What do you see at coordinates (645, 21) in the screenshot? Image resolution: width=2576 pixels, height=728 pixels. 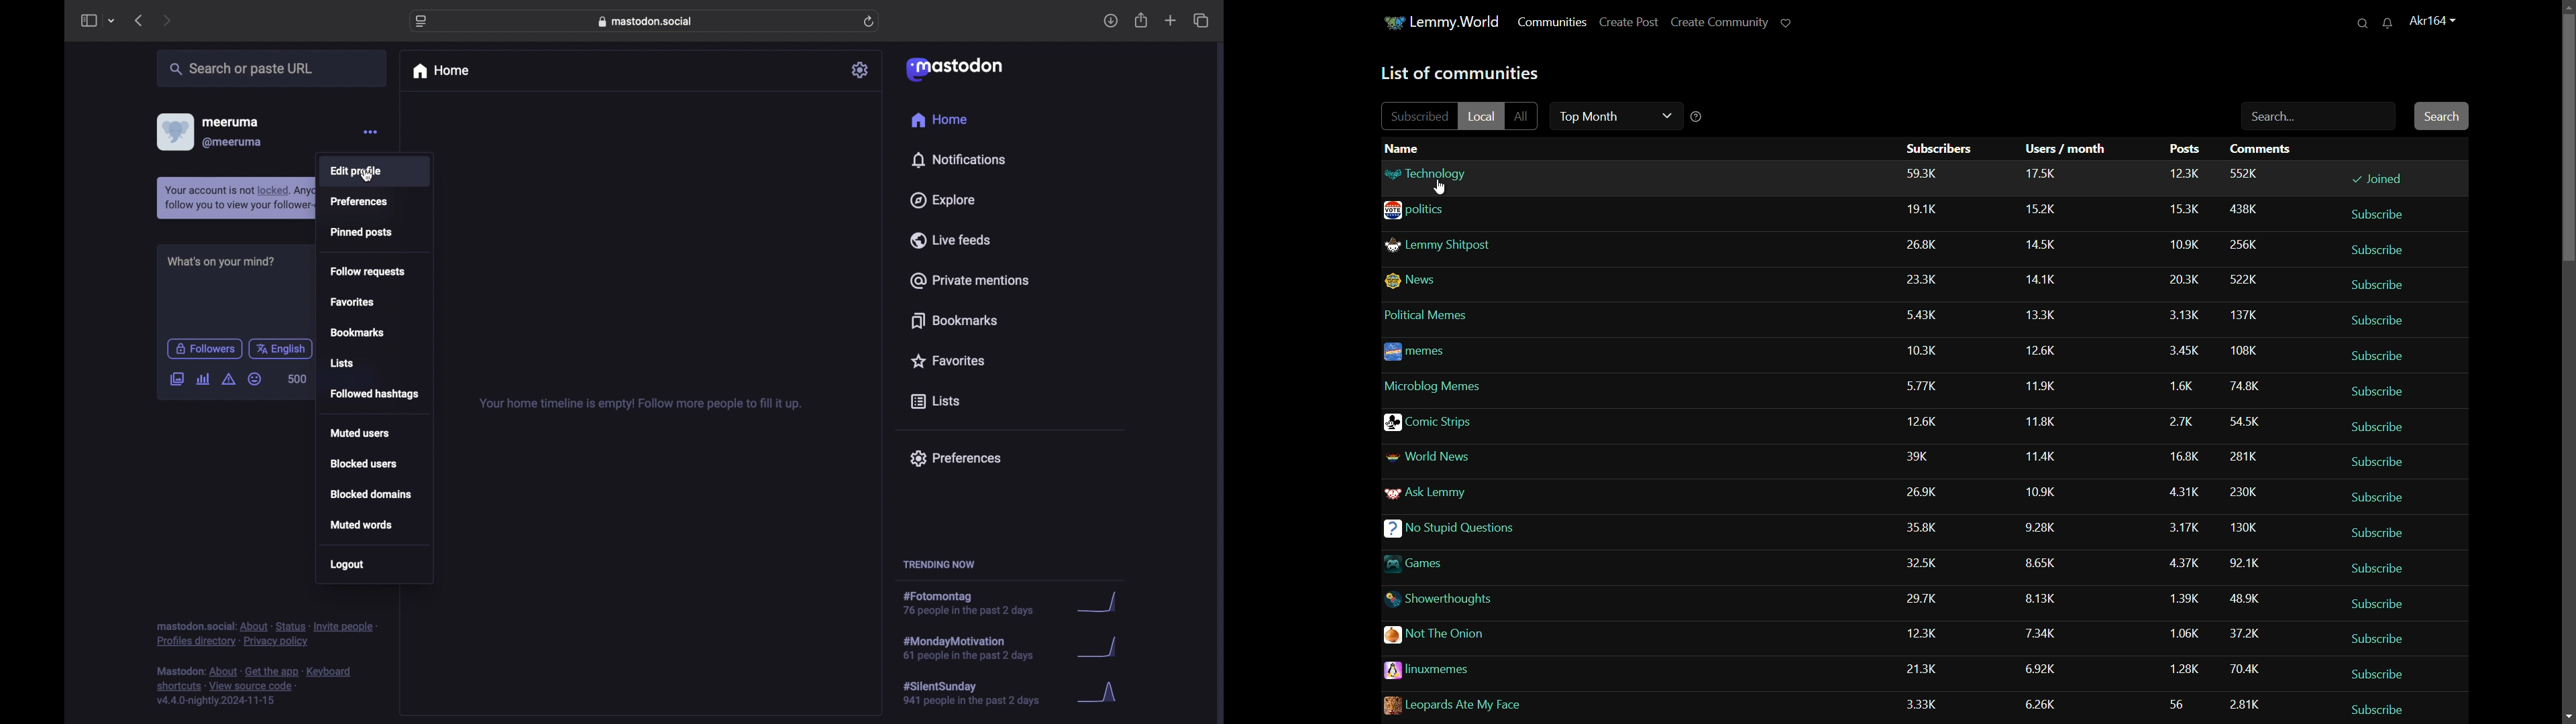 I see `web address` at bounding box center [645, 21].